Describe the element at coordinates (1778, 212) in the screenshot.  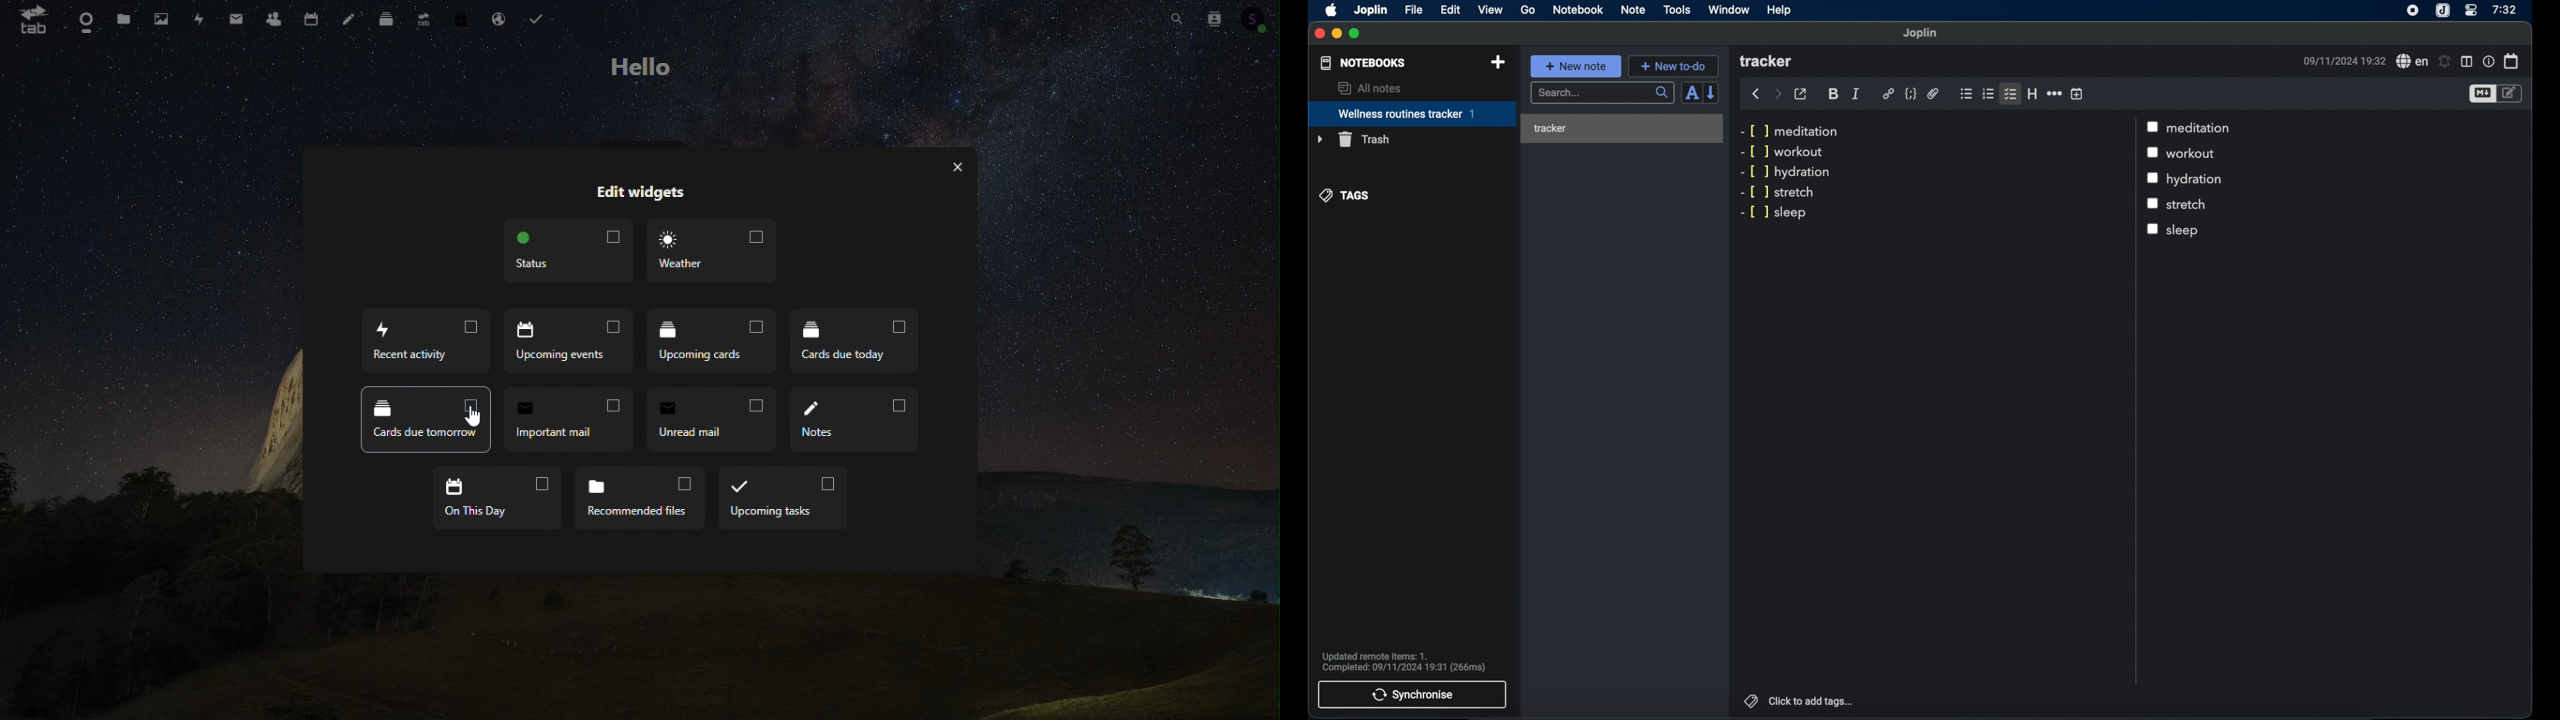
I see `- [ ] sleep` at that location.